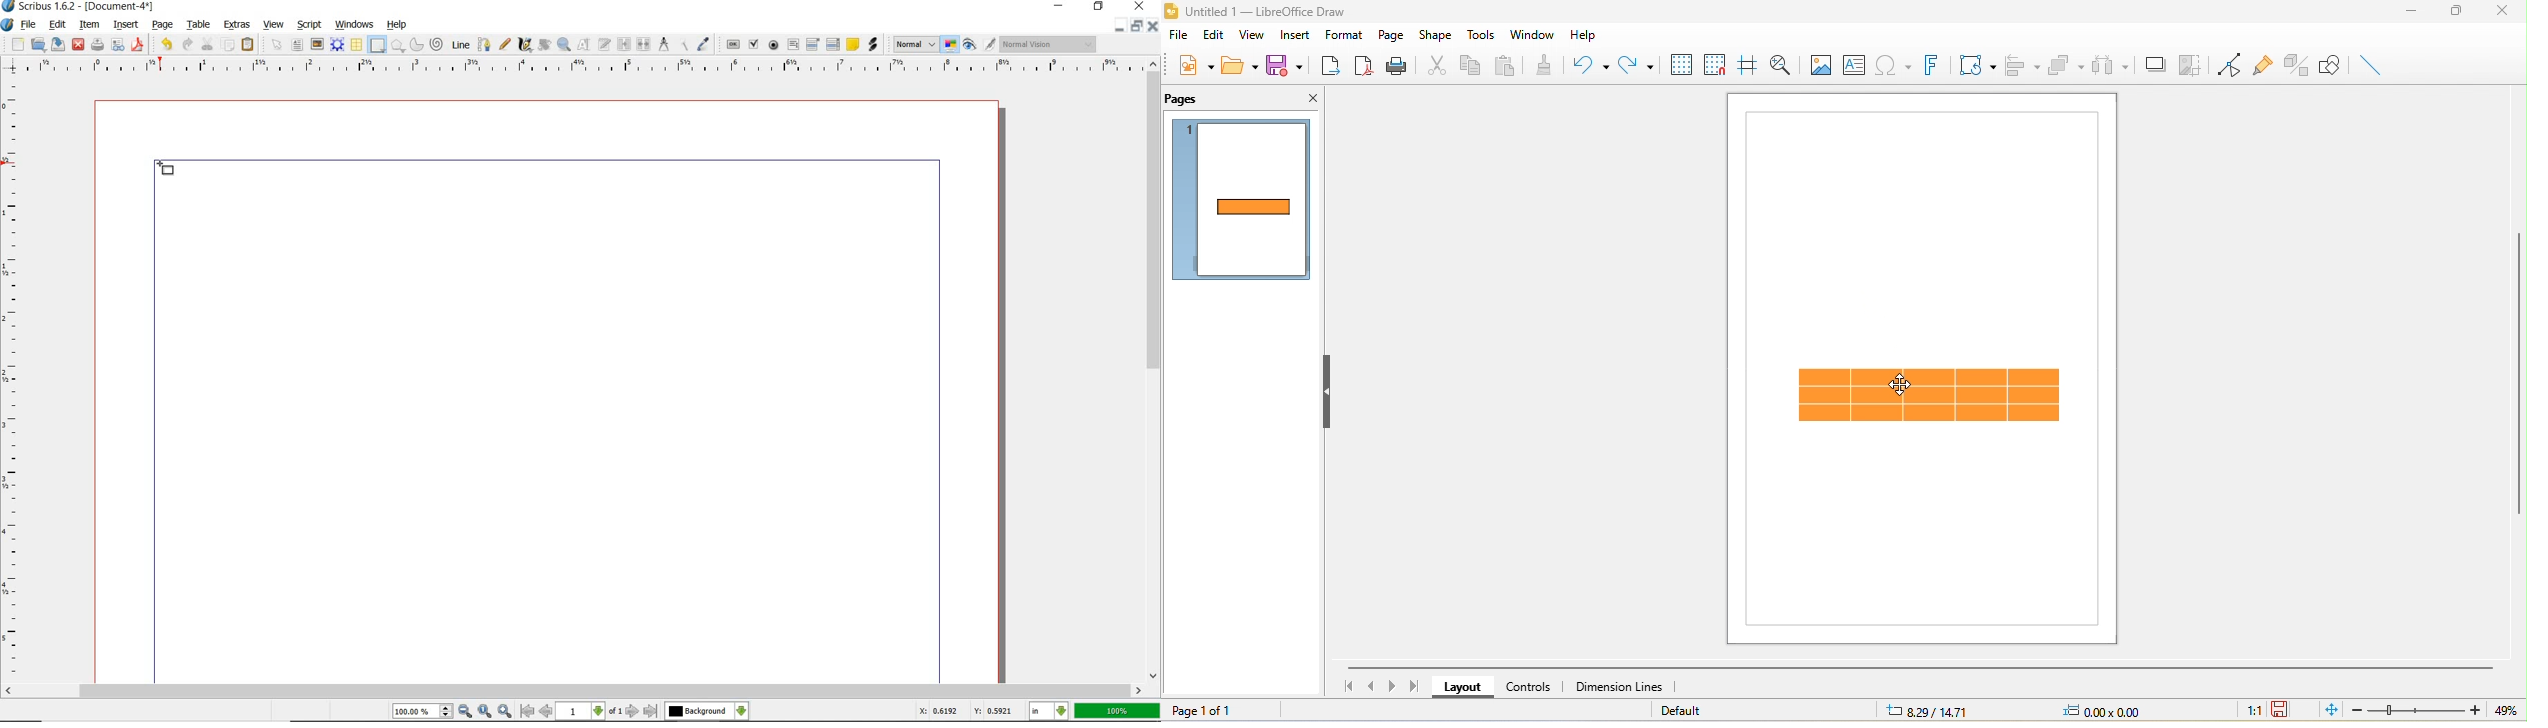 The height and width of the screenshot is (728, 2548). Describe the element at coordinates (583, 44) in the screenshot. I see `edit contents of frame` at that location.